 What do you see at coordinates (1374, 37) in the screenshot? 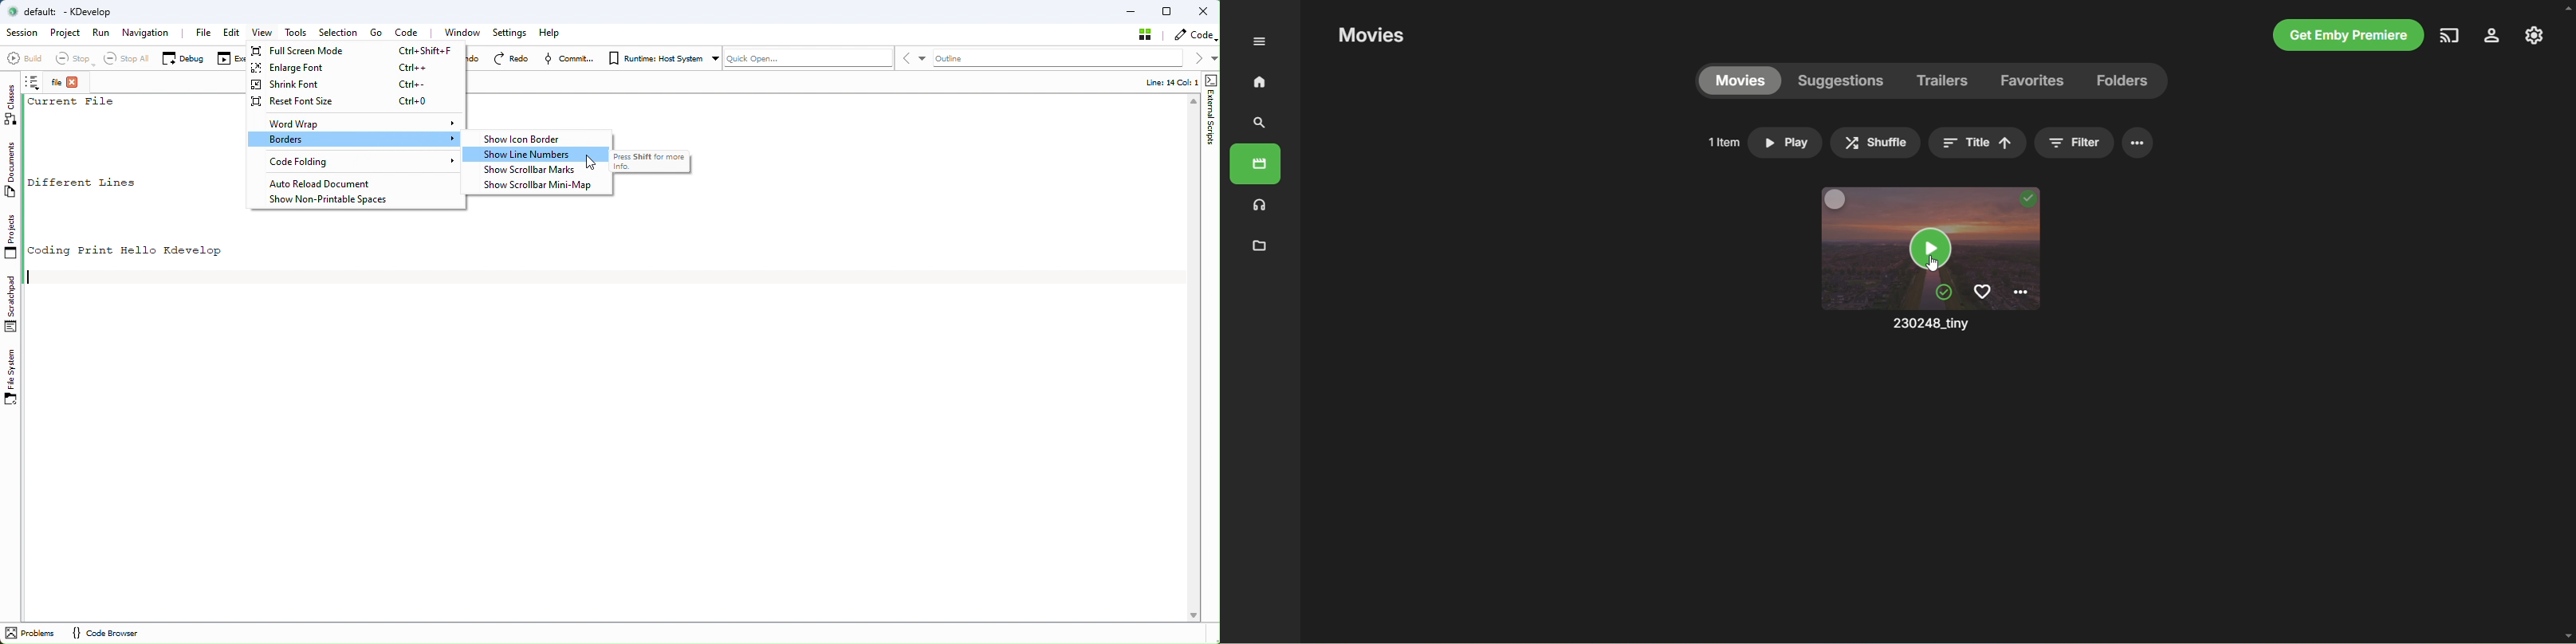
I see `movies` at bounding box center [1374, 37].